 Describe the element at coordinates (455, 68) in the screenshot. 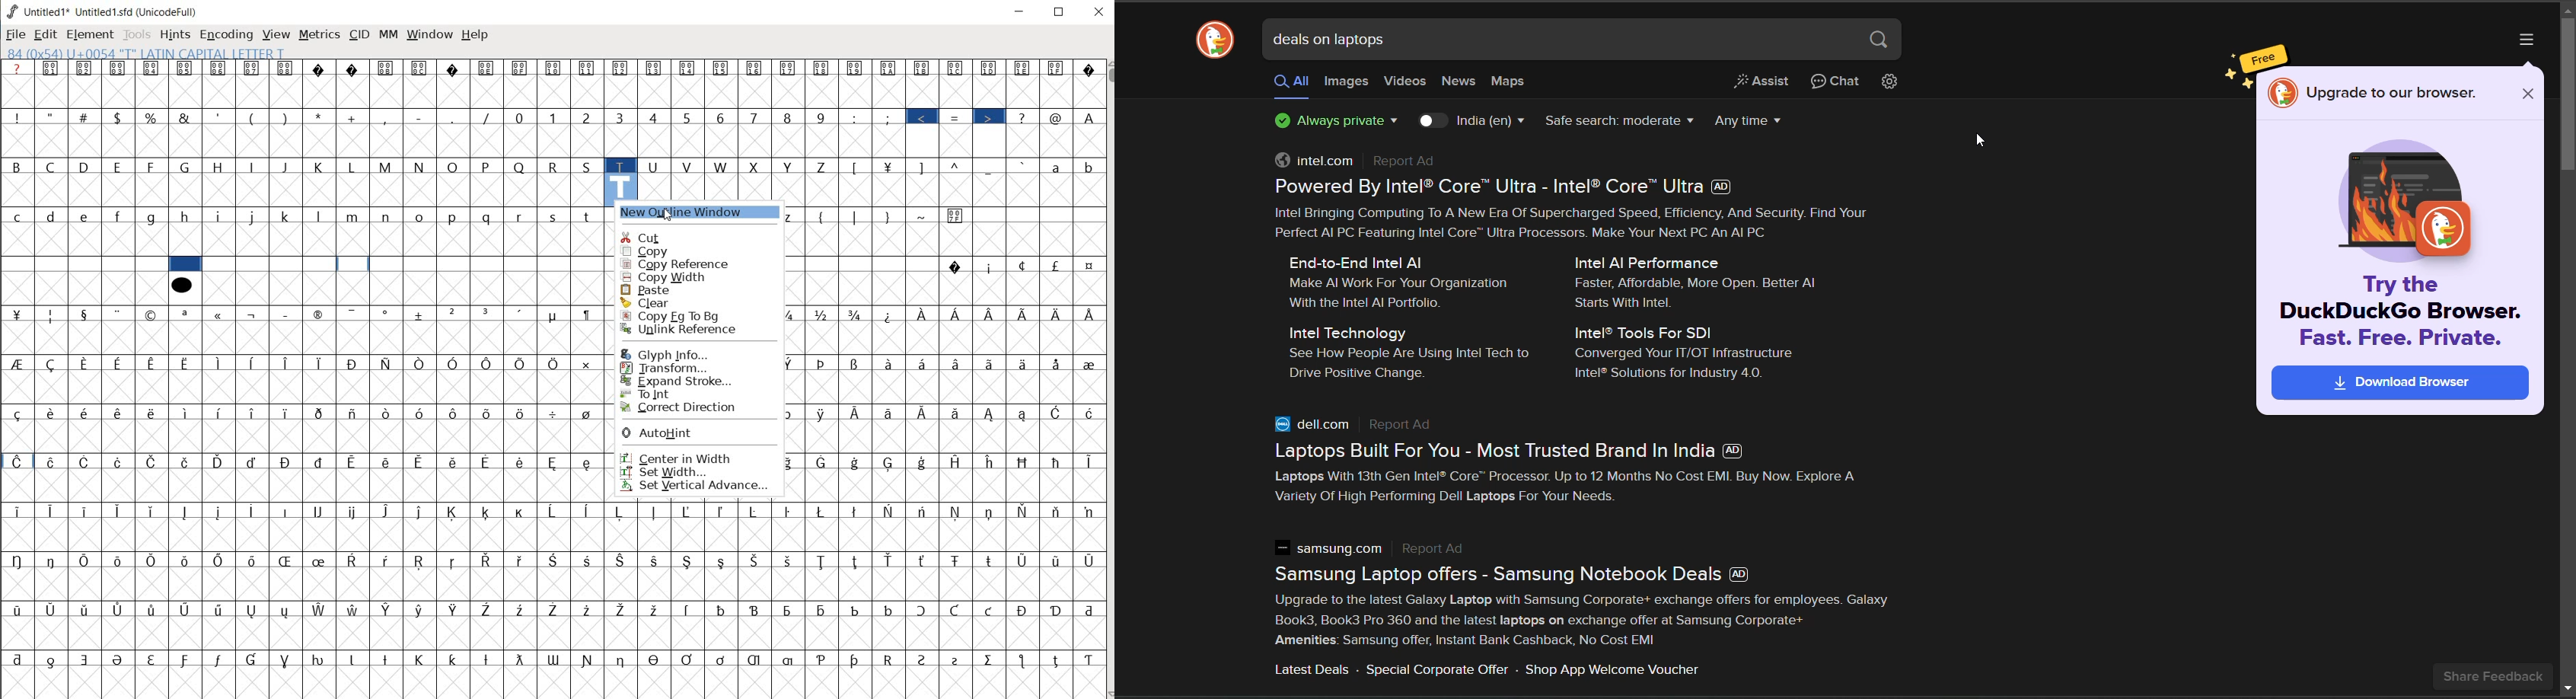

I see `Symbol` at that location.